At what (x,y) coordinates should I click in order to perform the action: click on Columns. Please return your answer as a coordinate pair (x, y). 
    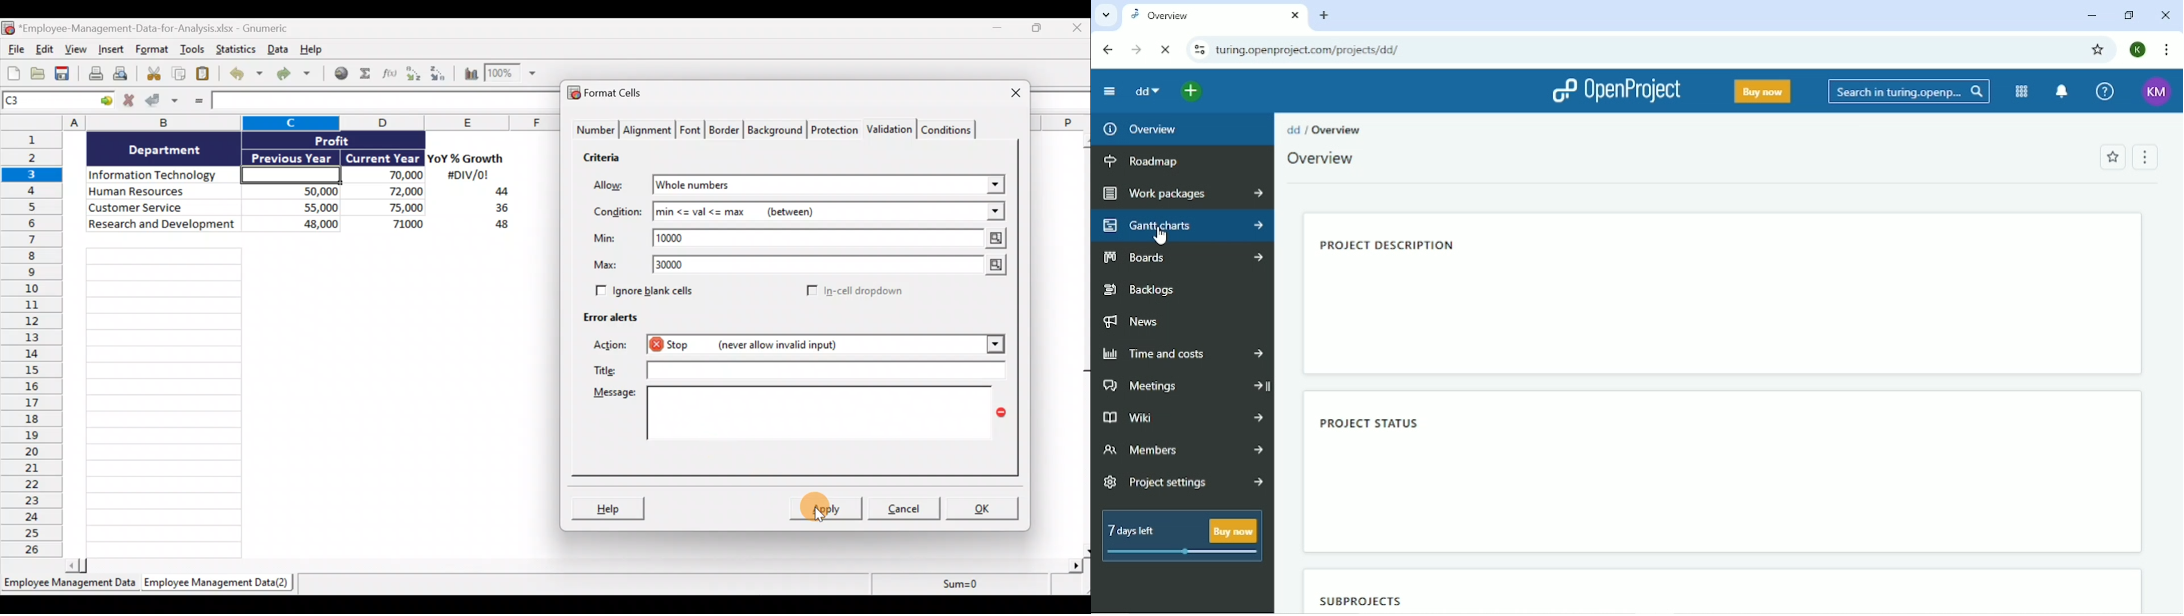
    Looking at the image, I should click on (285, 122).